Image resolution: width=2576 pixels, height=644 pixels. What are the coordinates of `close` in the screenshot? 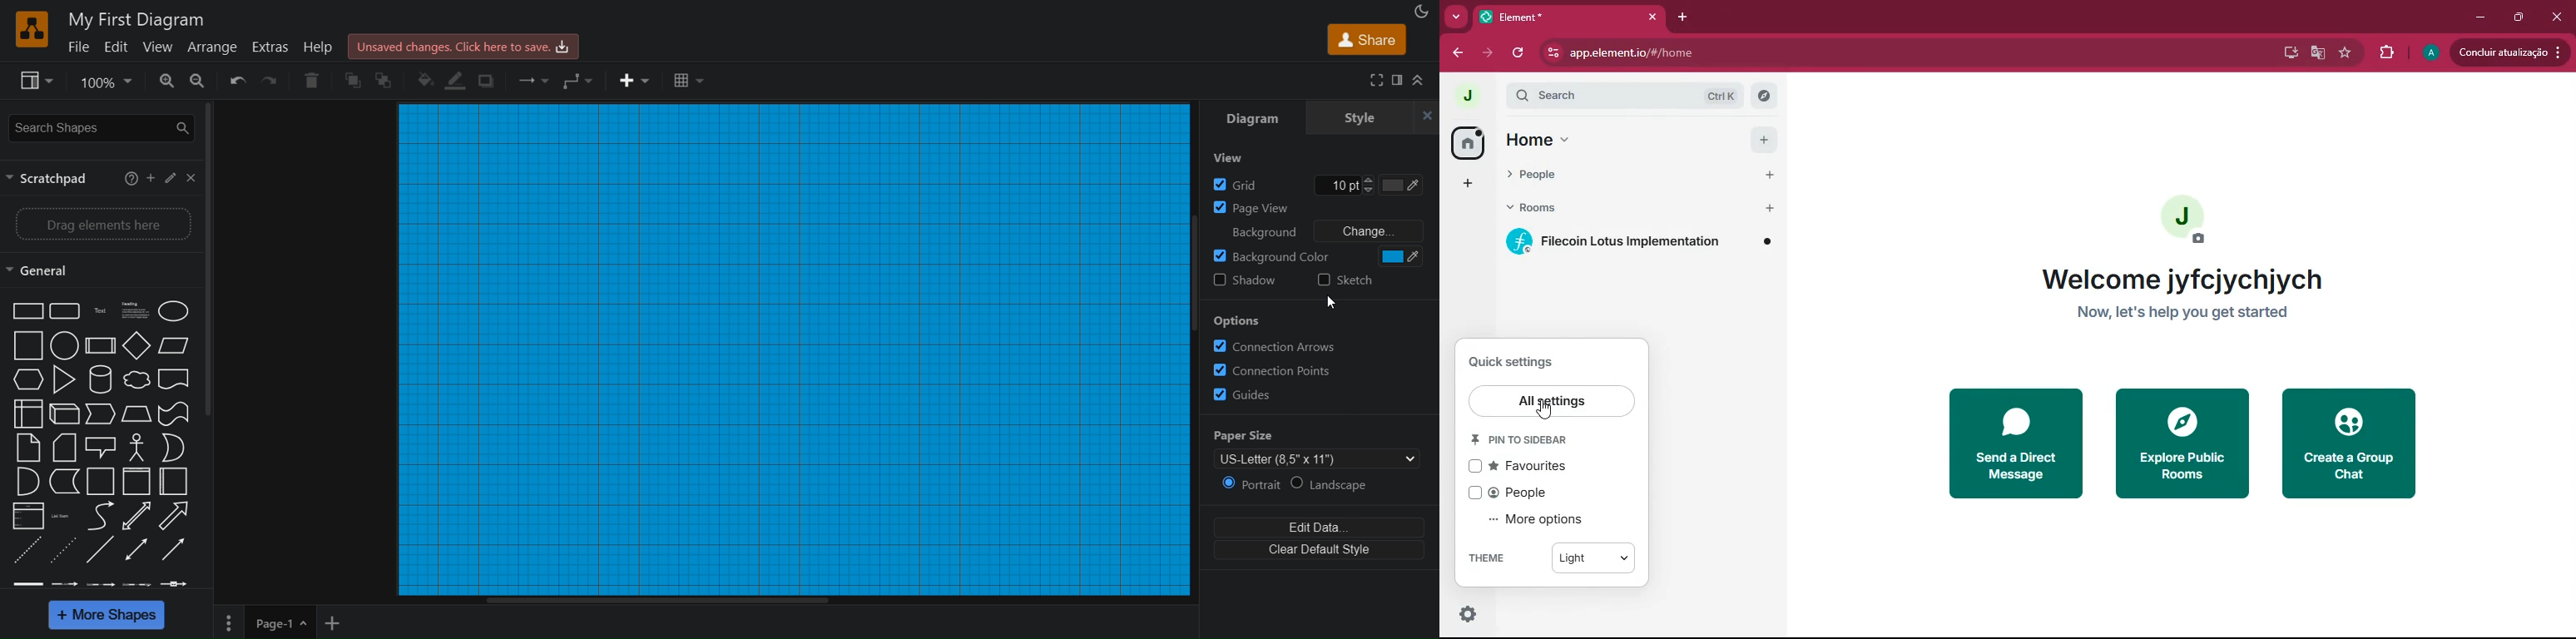 It's located at (2559, 17).